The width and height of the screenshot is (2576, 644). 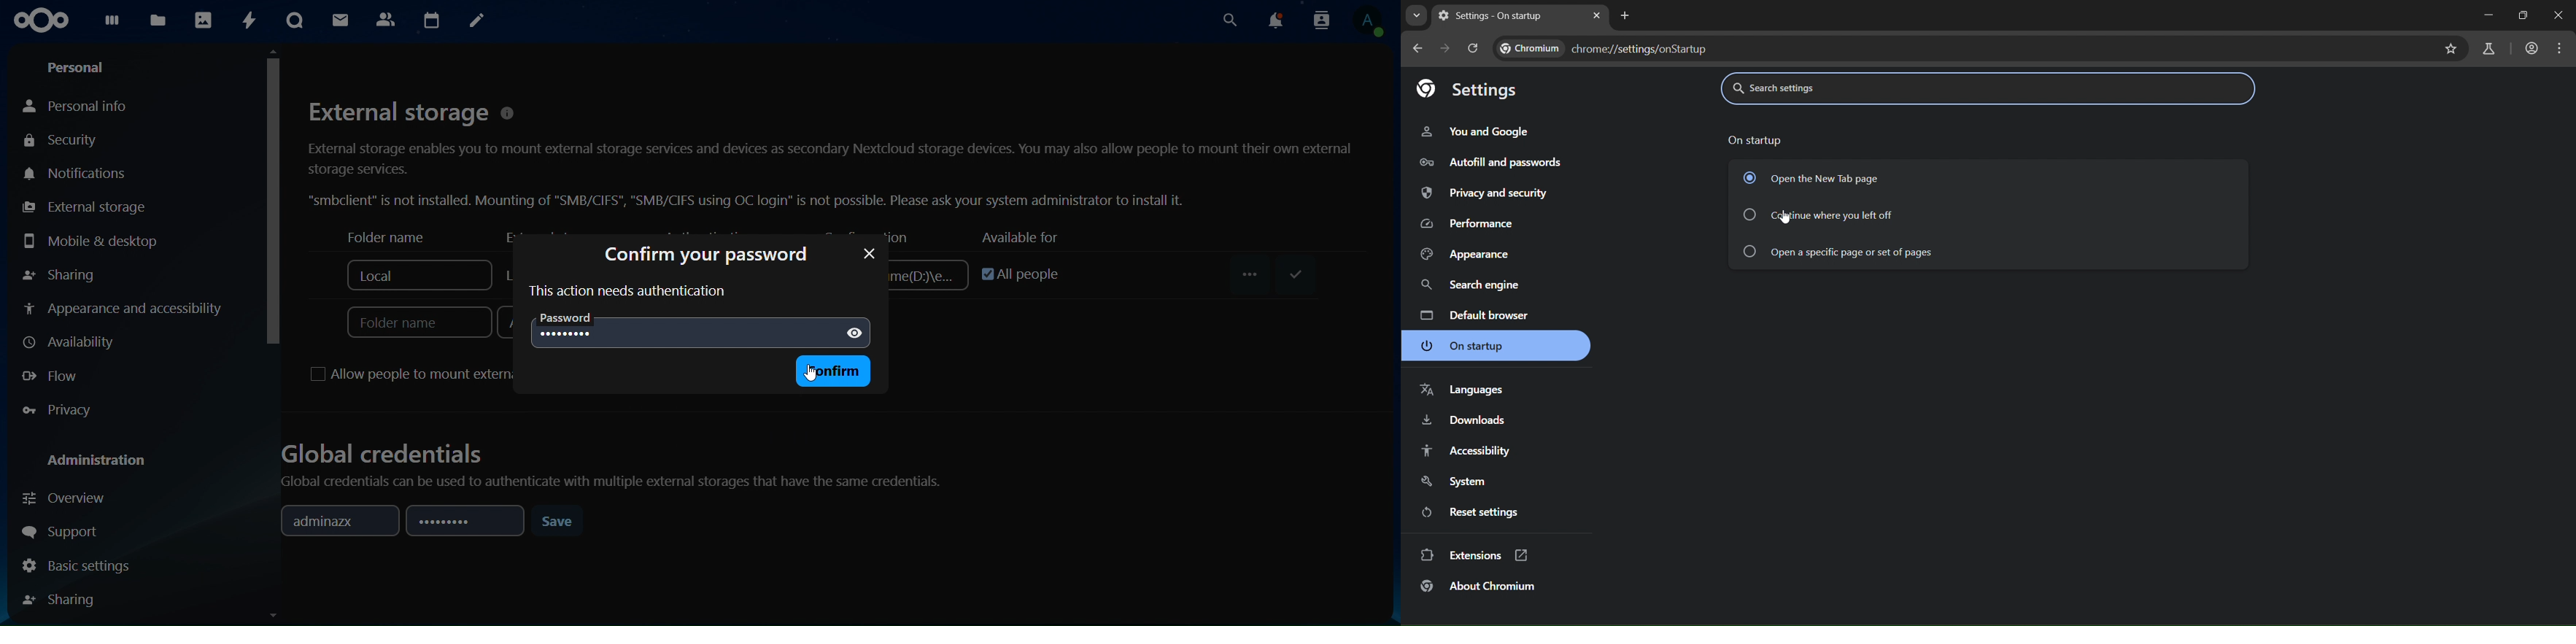 I want to click on all people, so click(x=1013, y=271).